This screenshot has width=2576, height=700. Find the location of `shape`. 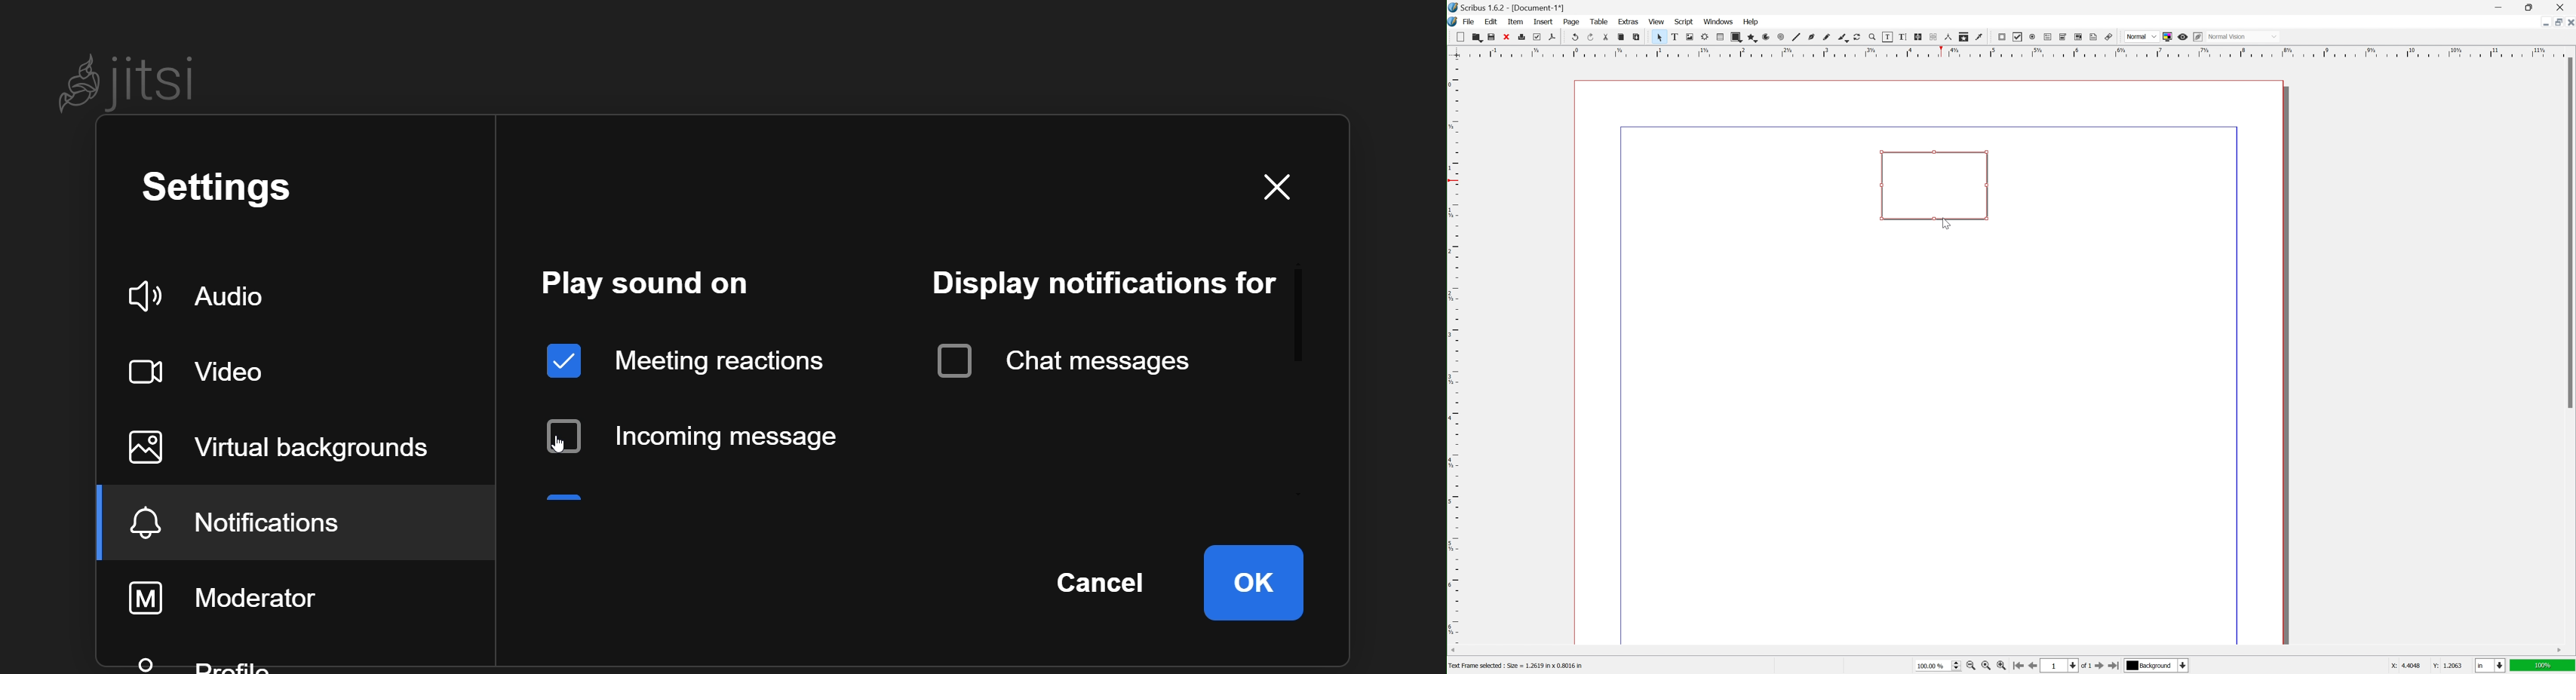

shape is located at coordinates (1736, 37).